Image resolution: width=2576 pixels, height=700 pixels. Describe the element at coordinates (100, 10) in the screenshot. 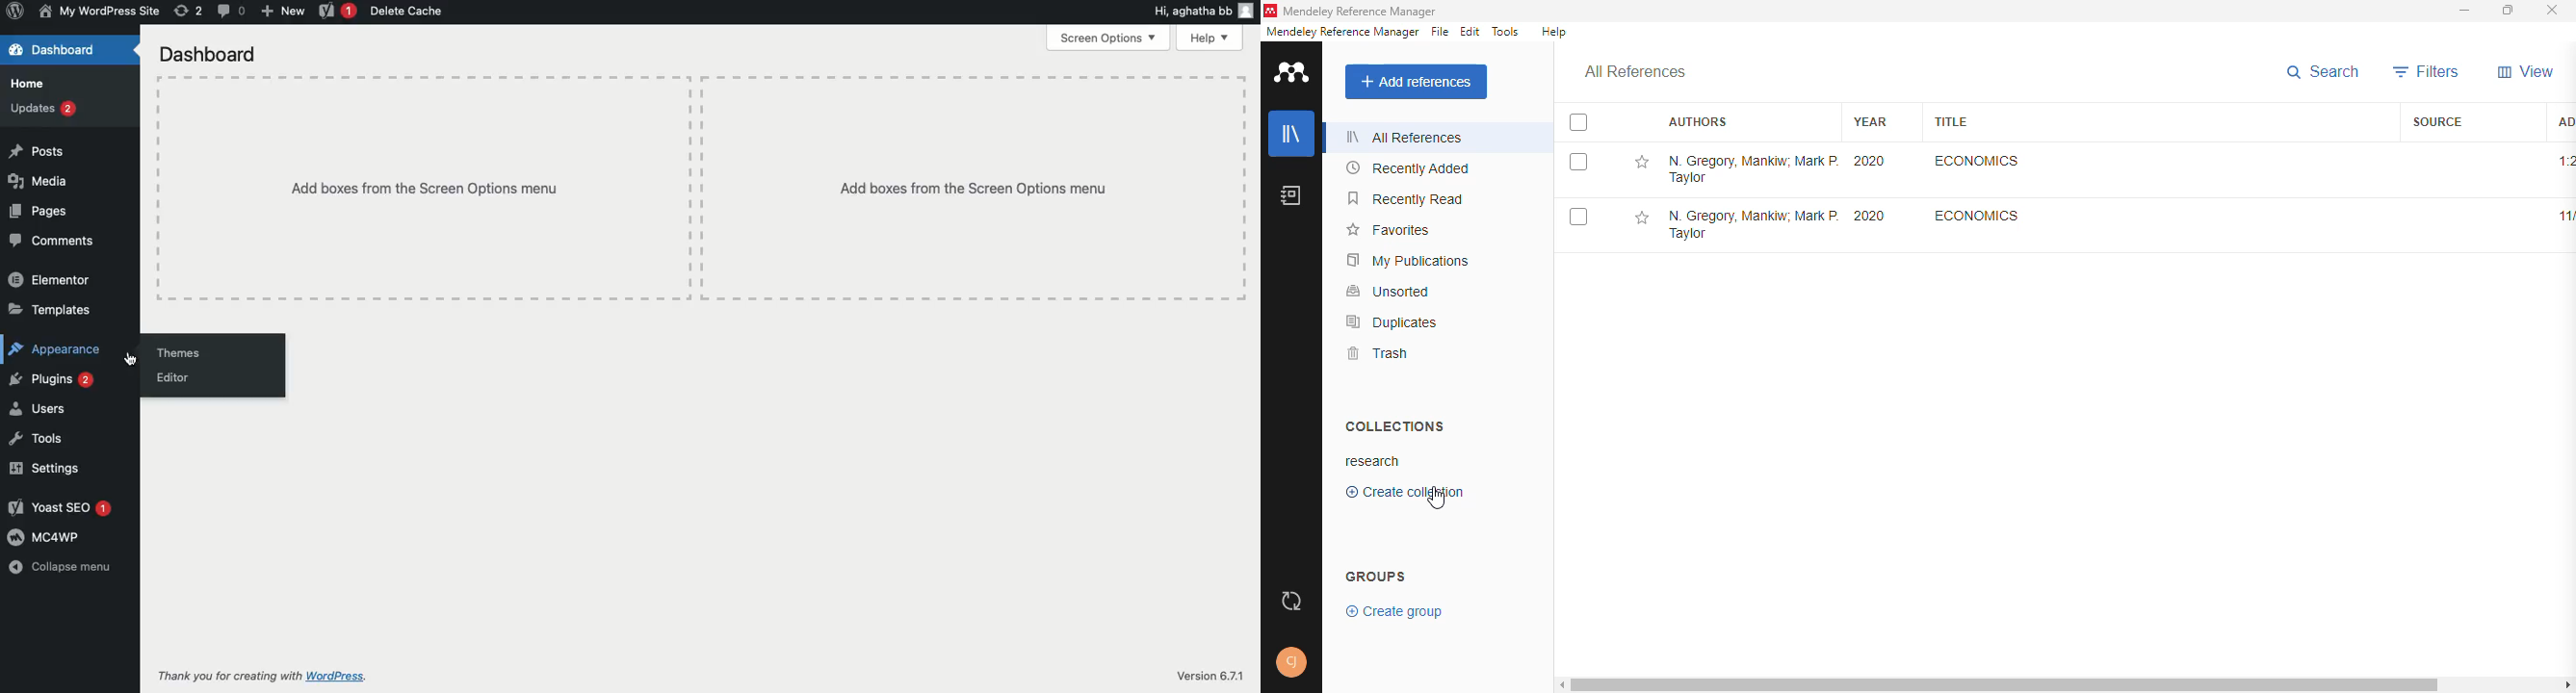

I see `Name` at that location.